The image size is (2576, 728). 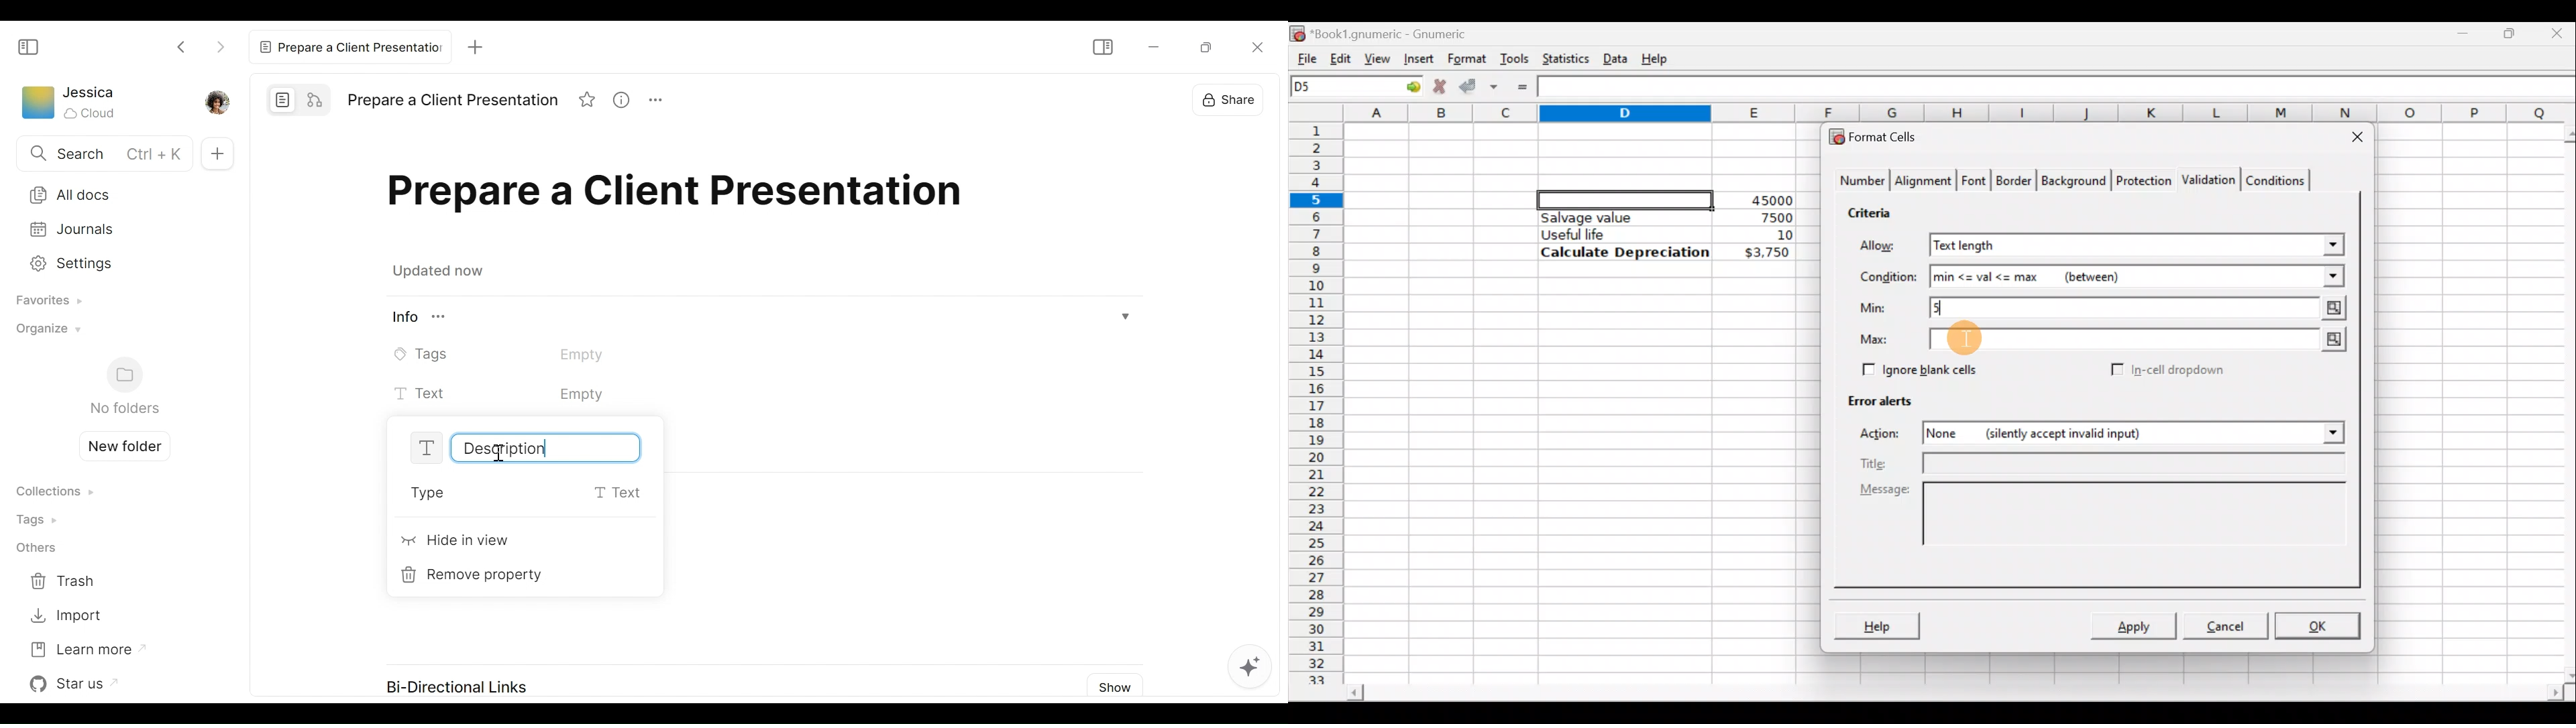 What do you see at coordinates (1152, 48) in the screenshot?
I see `minimize` at bounding box center [1152, 48].